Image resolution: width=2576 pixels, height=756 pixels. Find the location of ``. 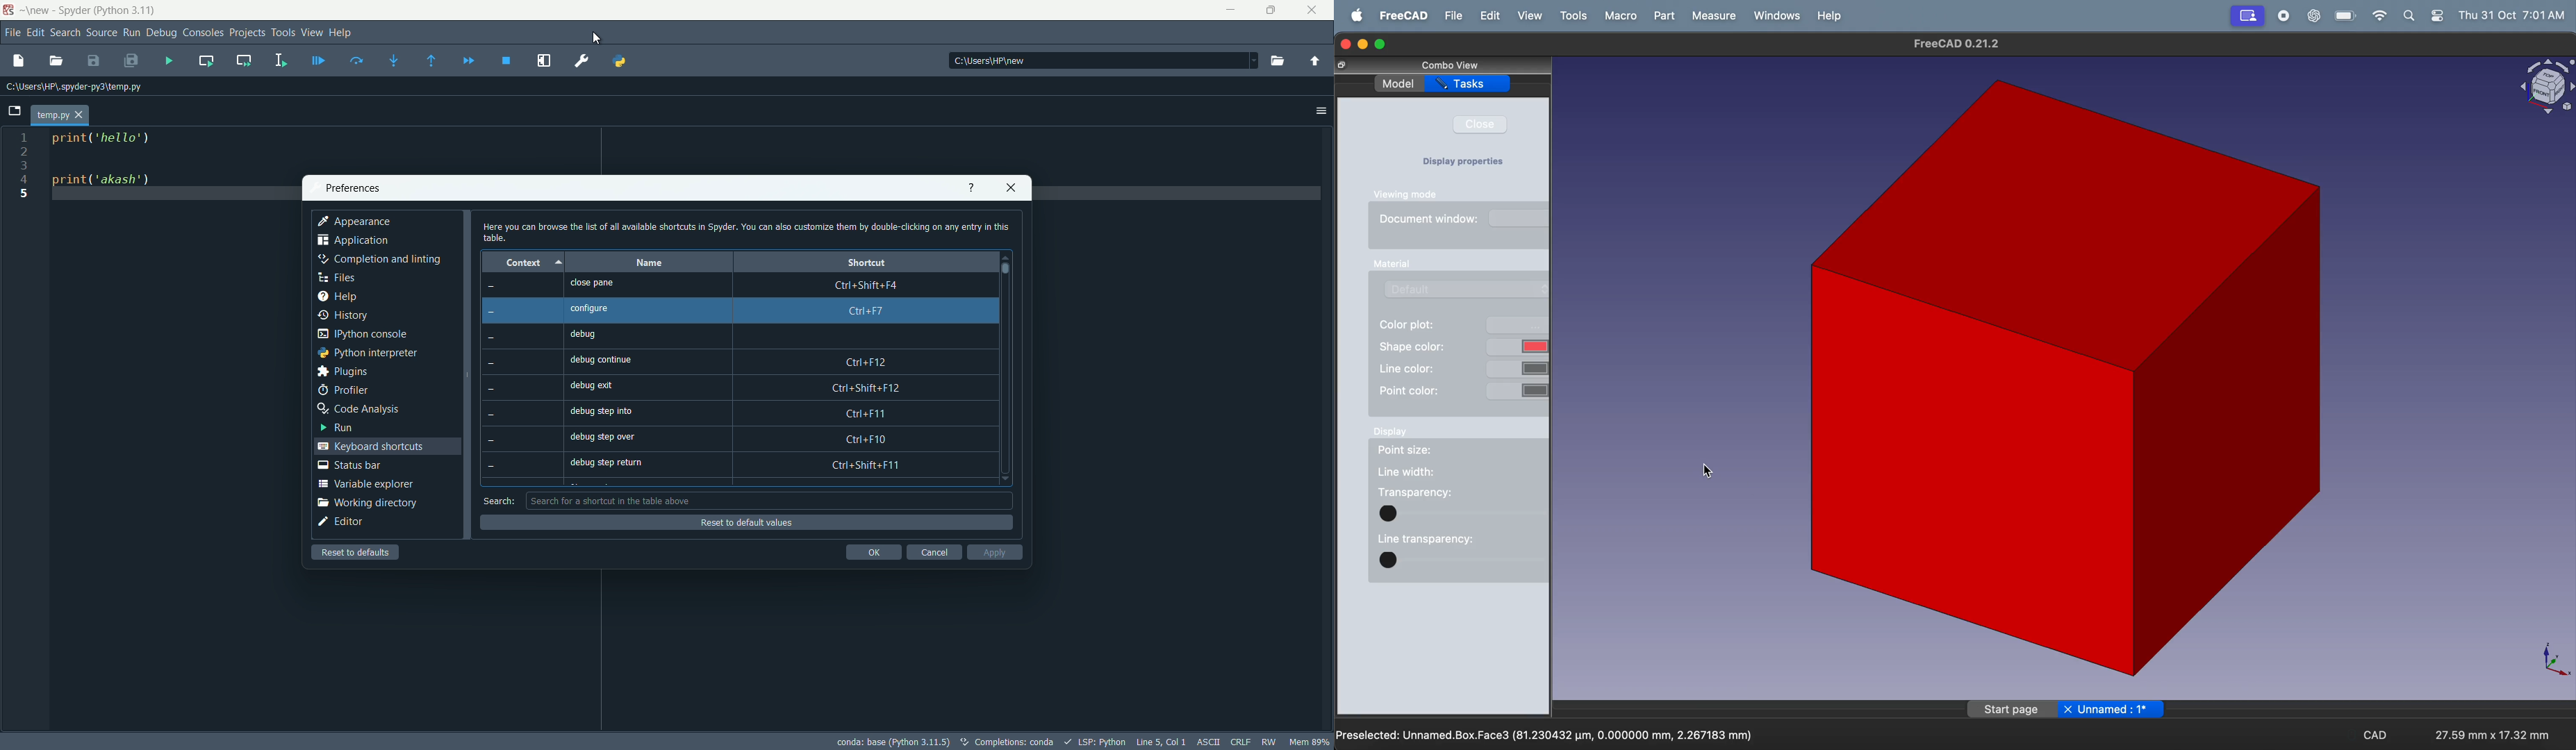

 is located at coordinates (379, 260).